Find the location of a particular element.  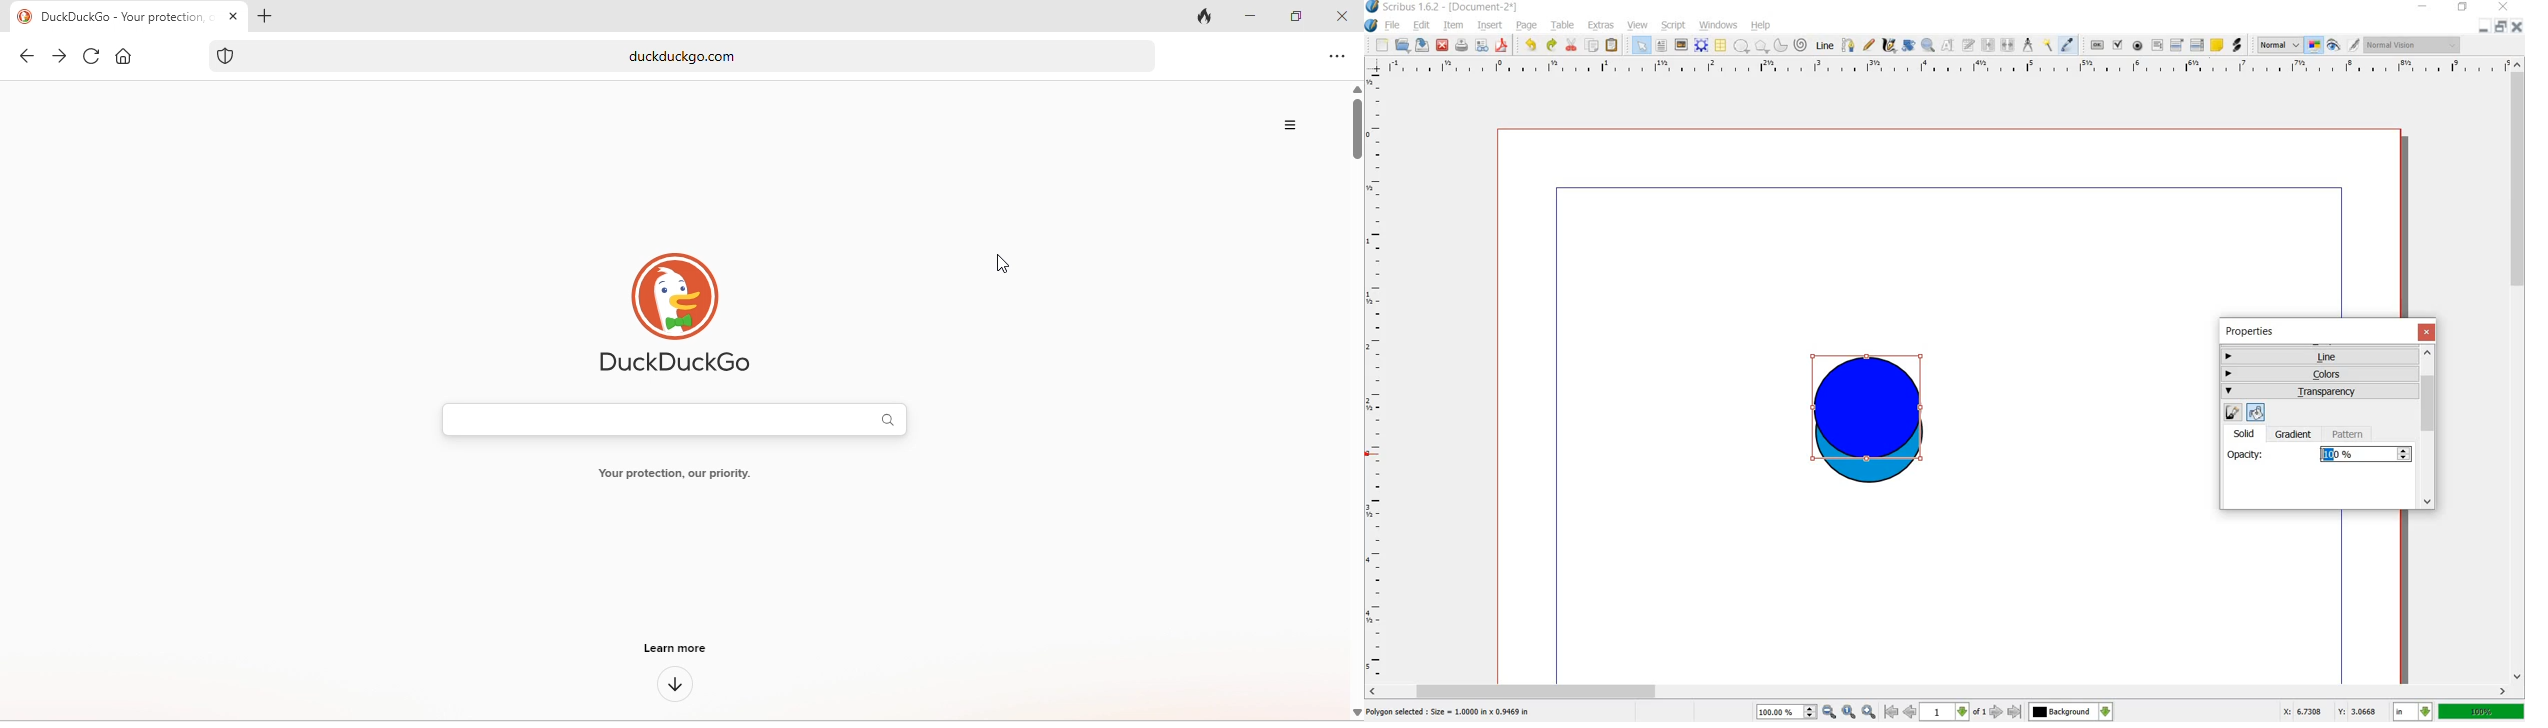

Increase or decrease opacity is located at coordinates (2405, 455).